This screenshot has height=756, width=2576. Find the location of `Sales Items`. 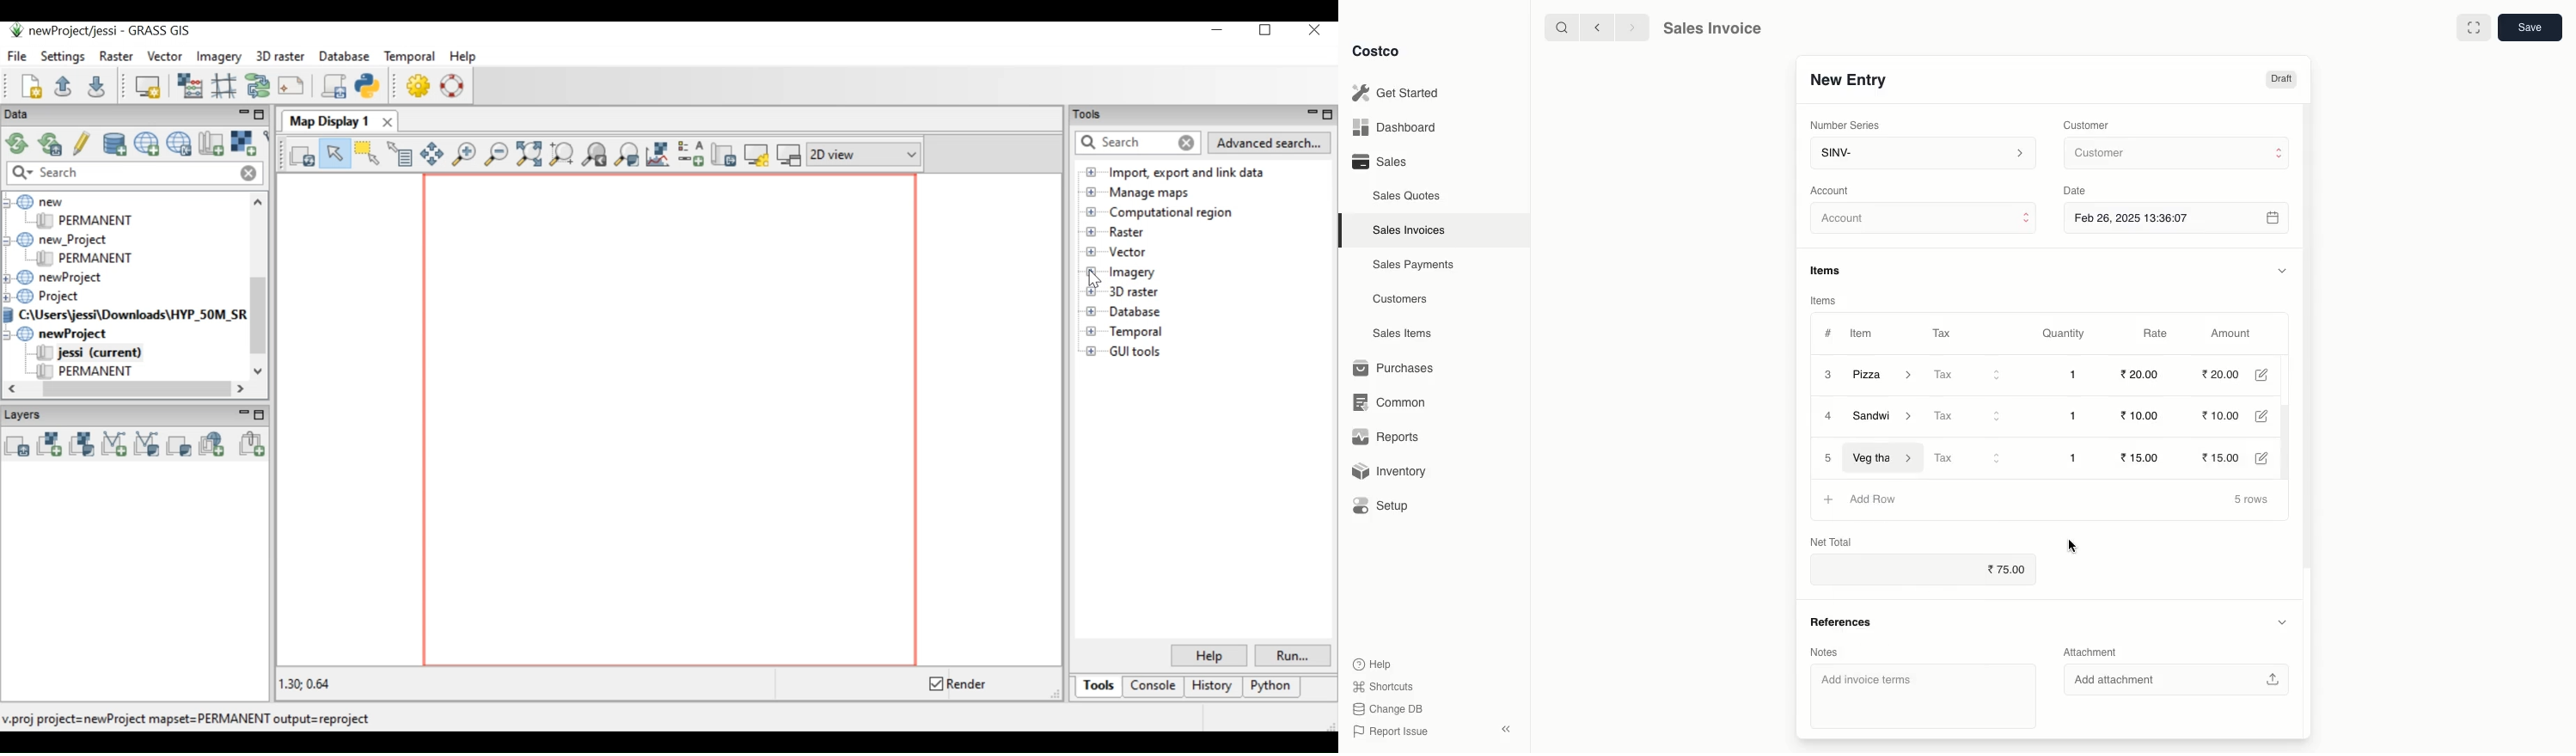

Sales Items is located at coordinates (1406, 334).